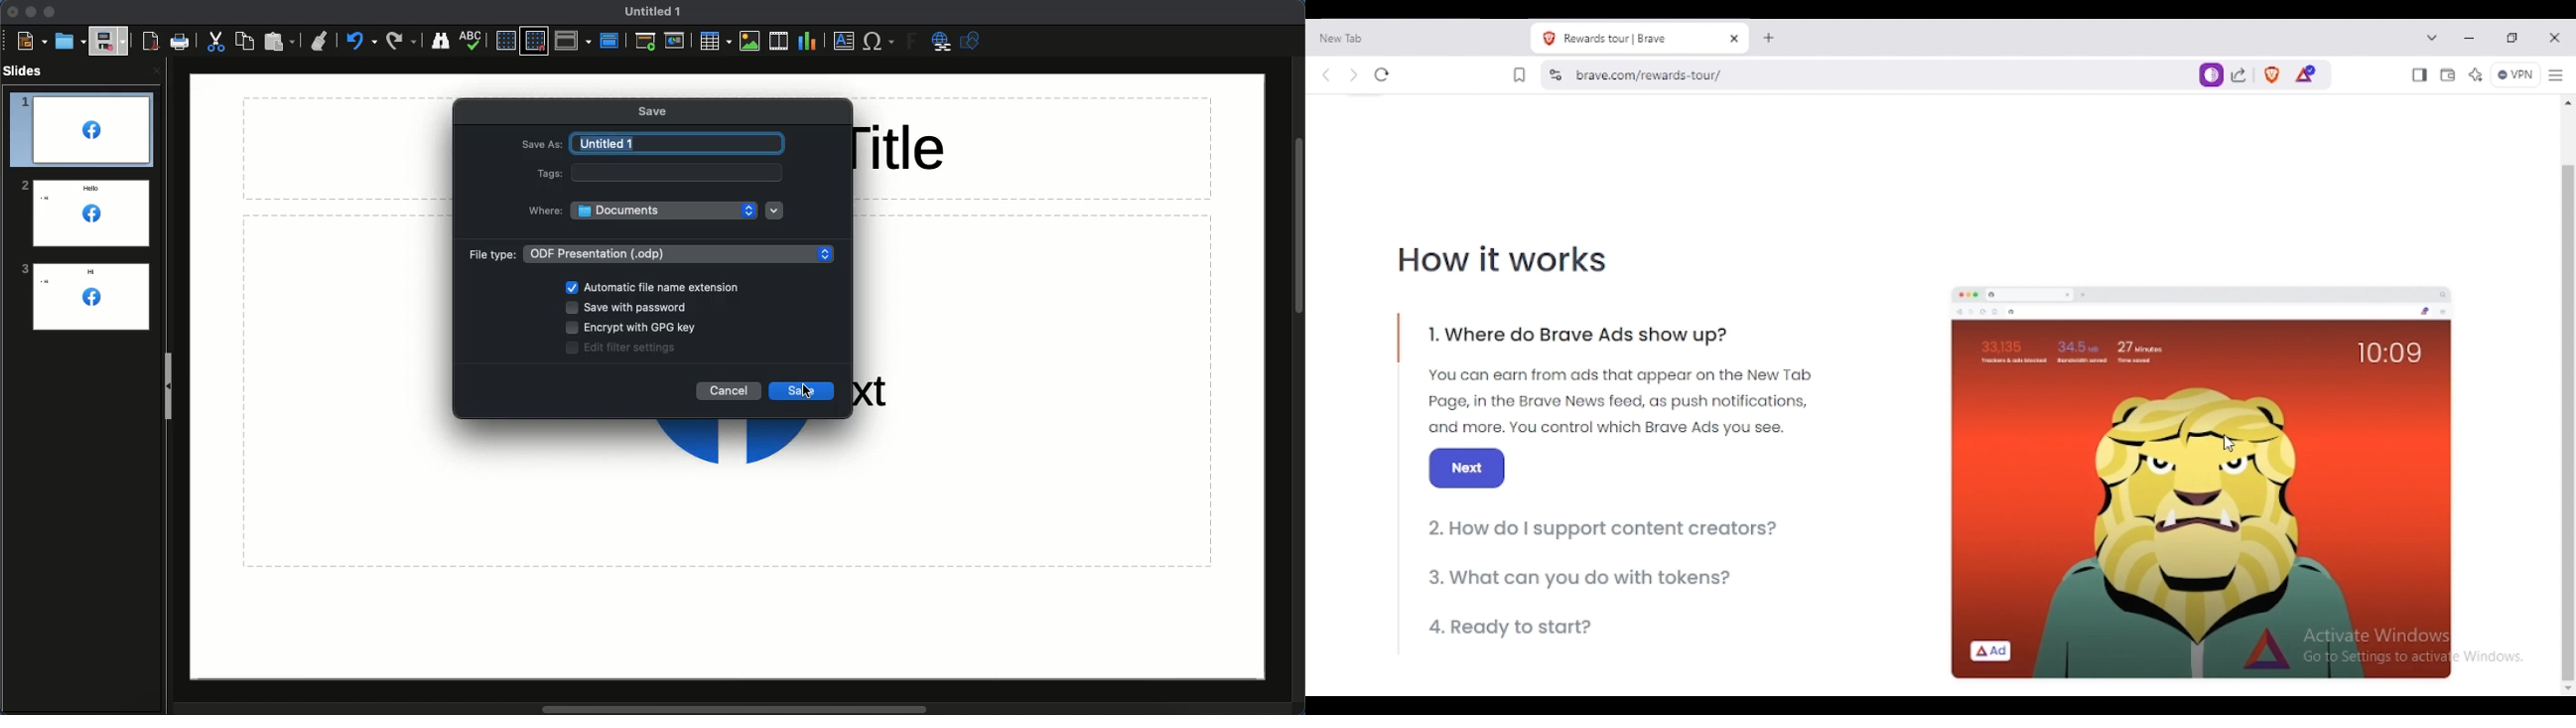 The width and height of the screenshot is (2576, 728). Describe the element at coordinates (677, 44) in the screenshot. I see `Current slide` at that location.